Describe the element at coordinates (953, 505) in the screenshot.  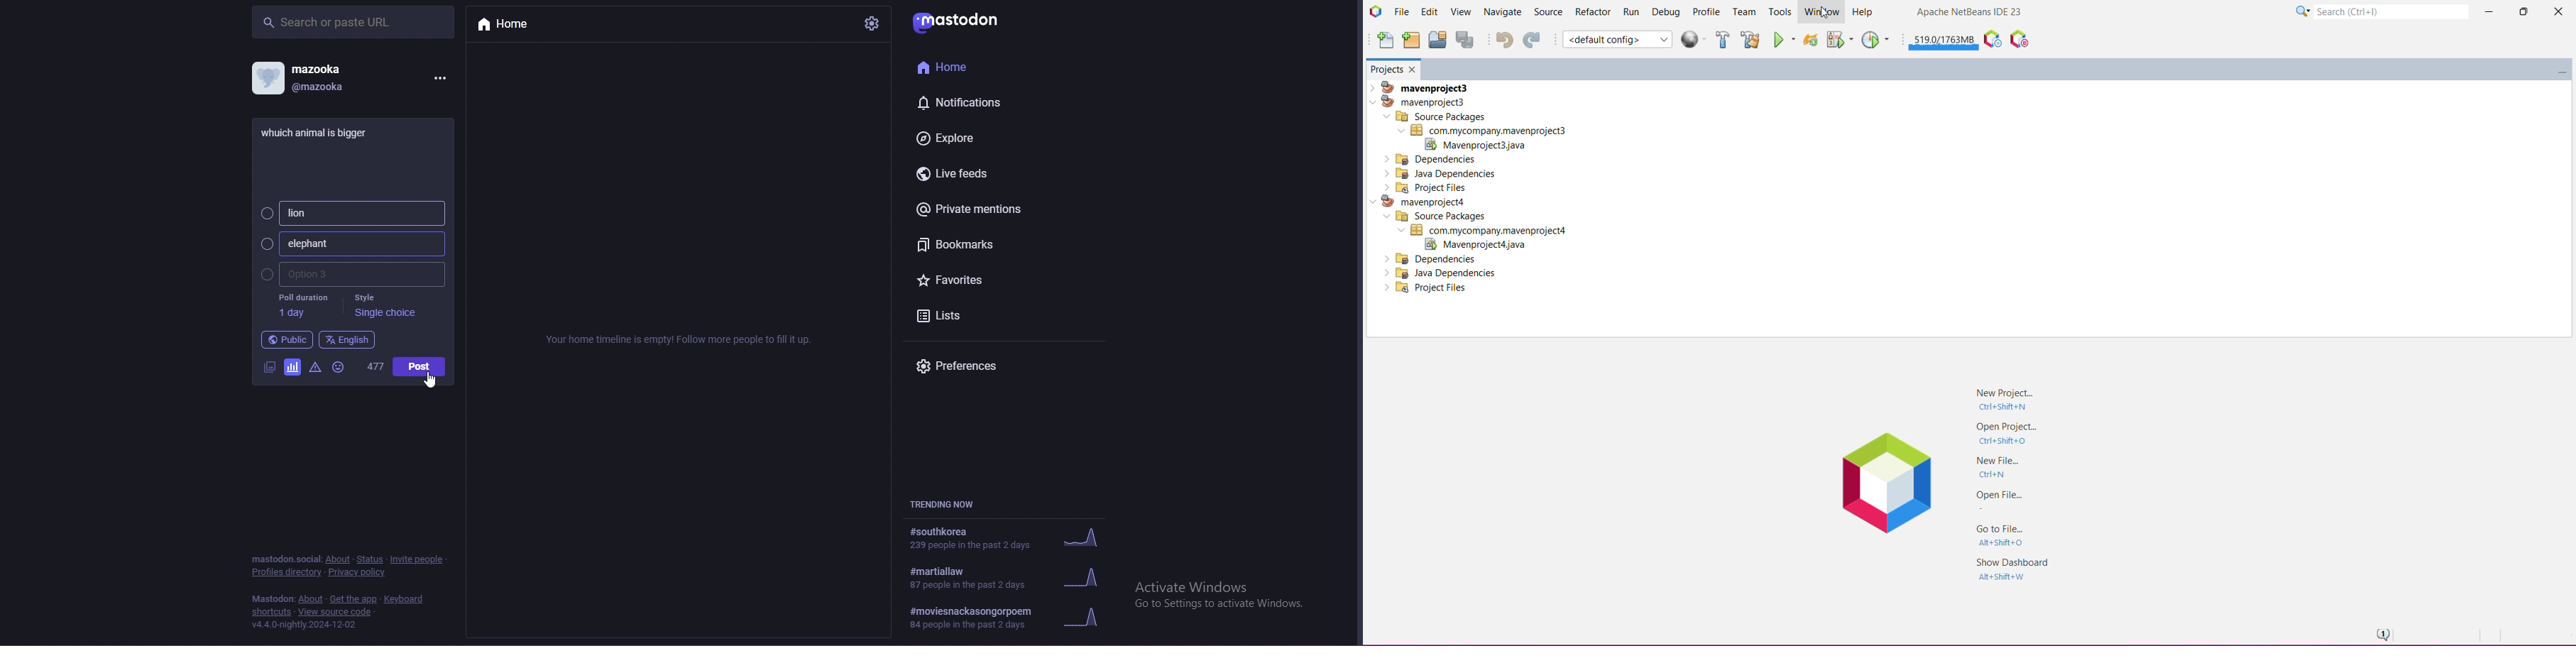
I see `trending now` at that location.